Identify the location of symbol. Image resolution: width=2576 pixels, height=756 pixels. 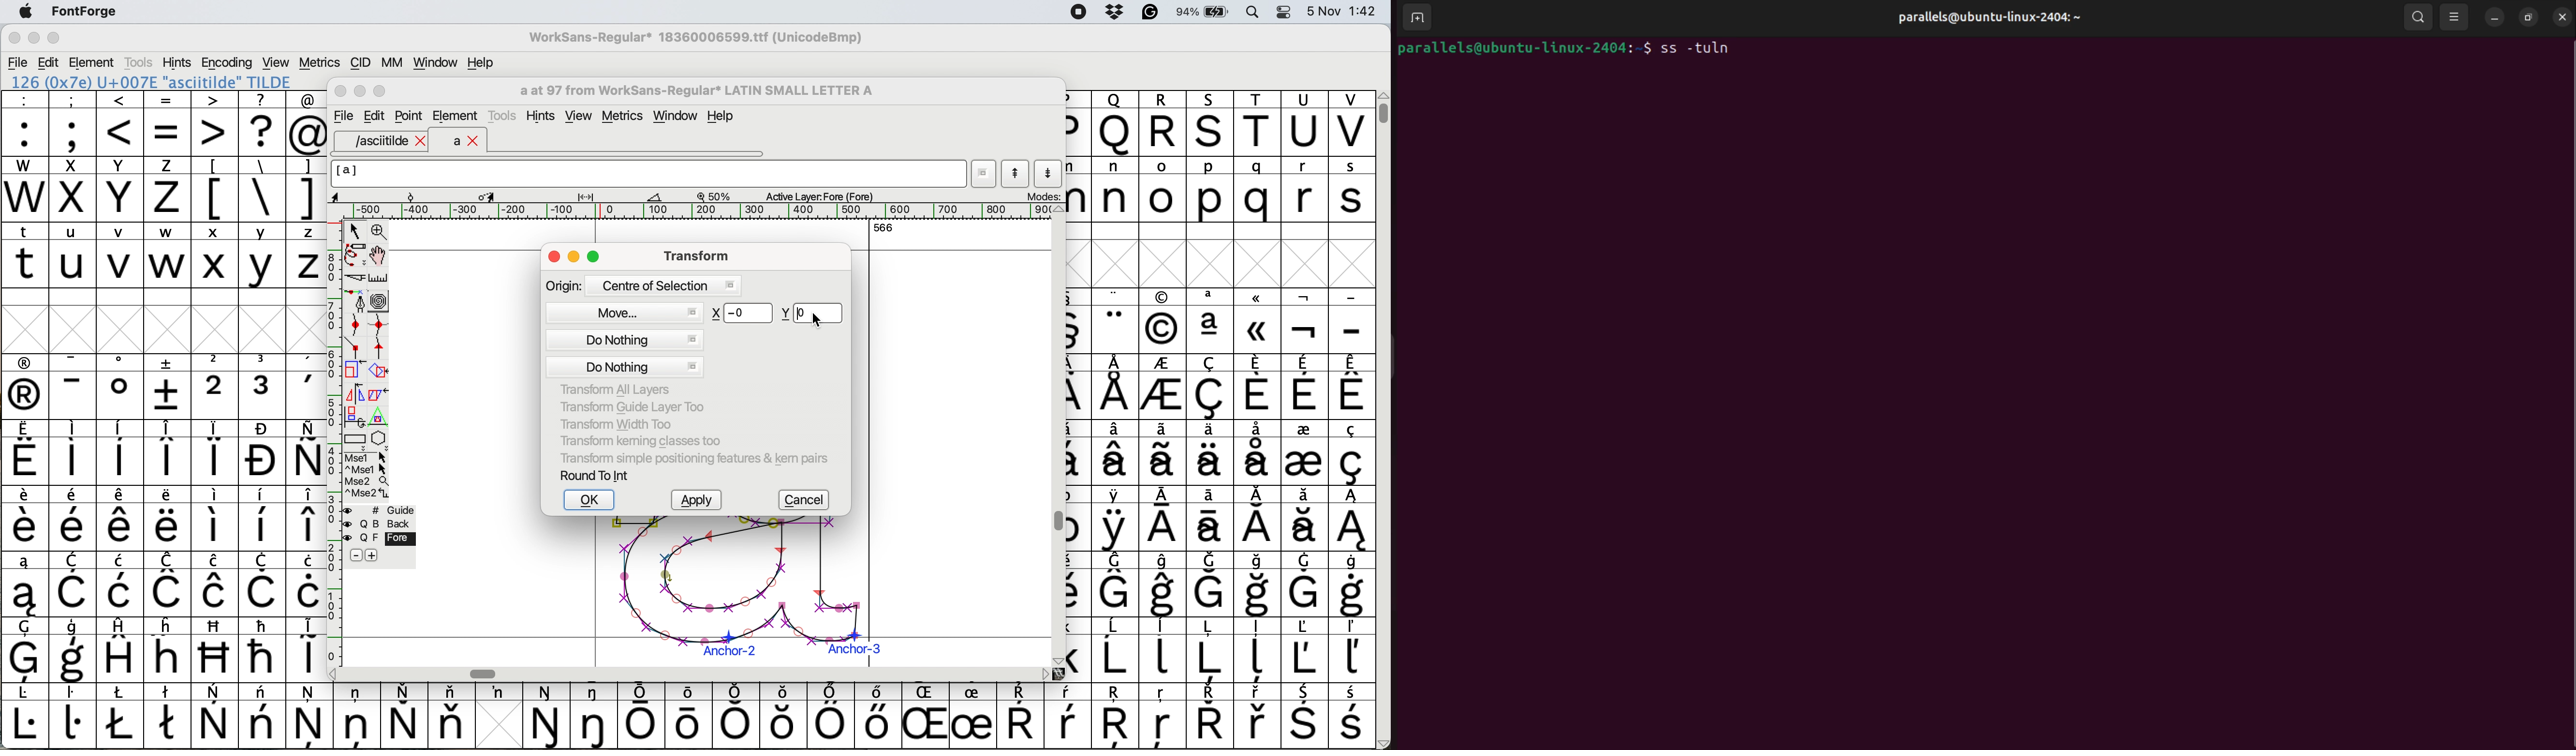
(1304, 387).